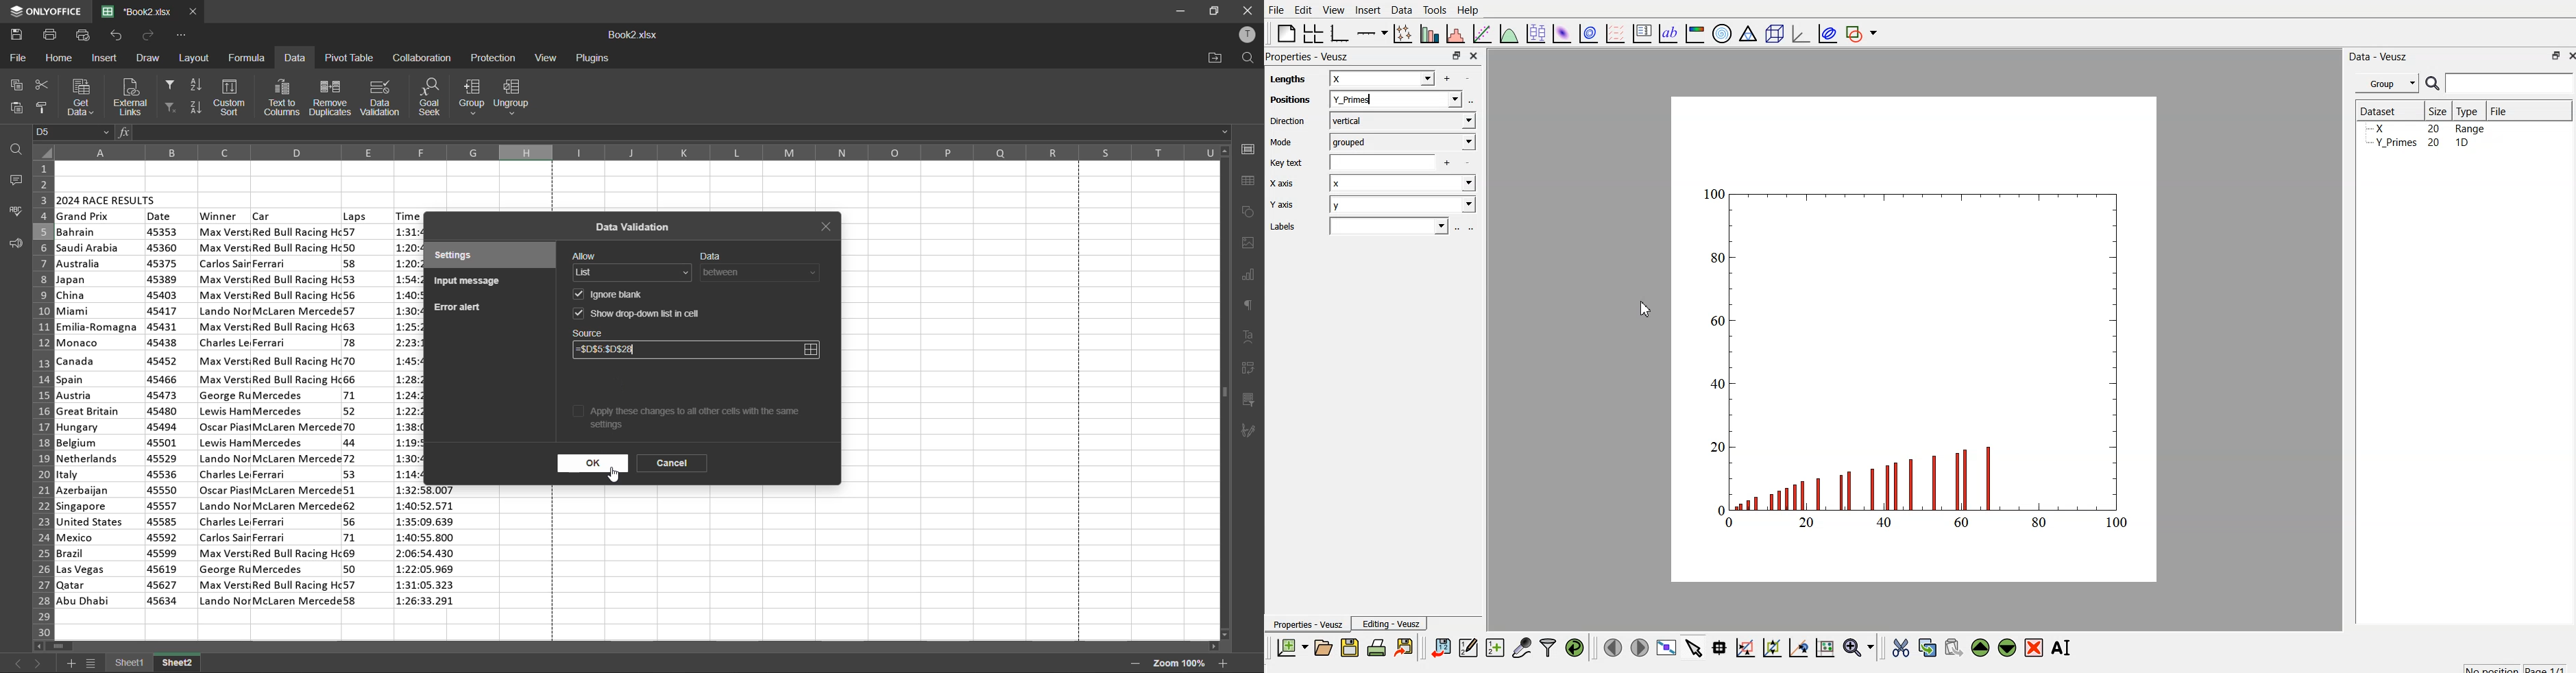 The image size is (2576, 700). I want to click on | Size, so click(2439, 110).